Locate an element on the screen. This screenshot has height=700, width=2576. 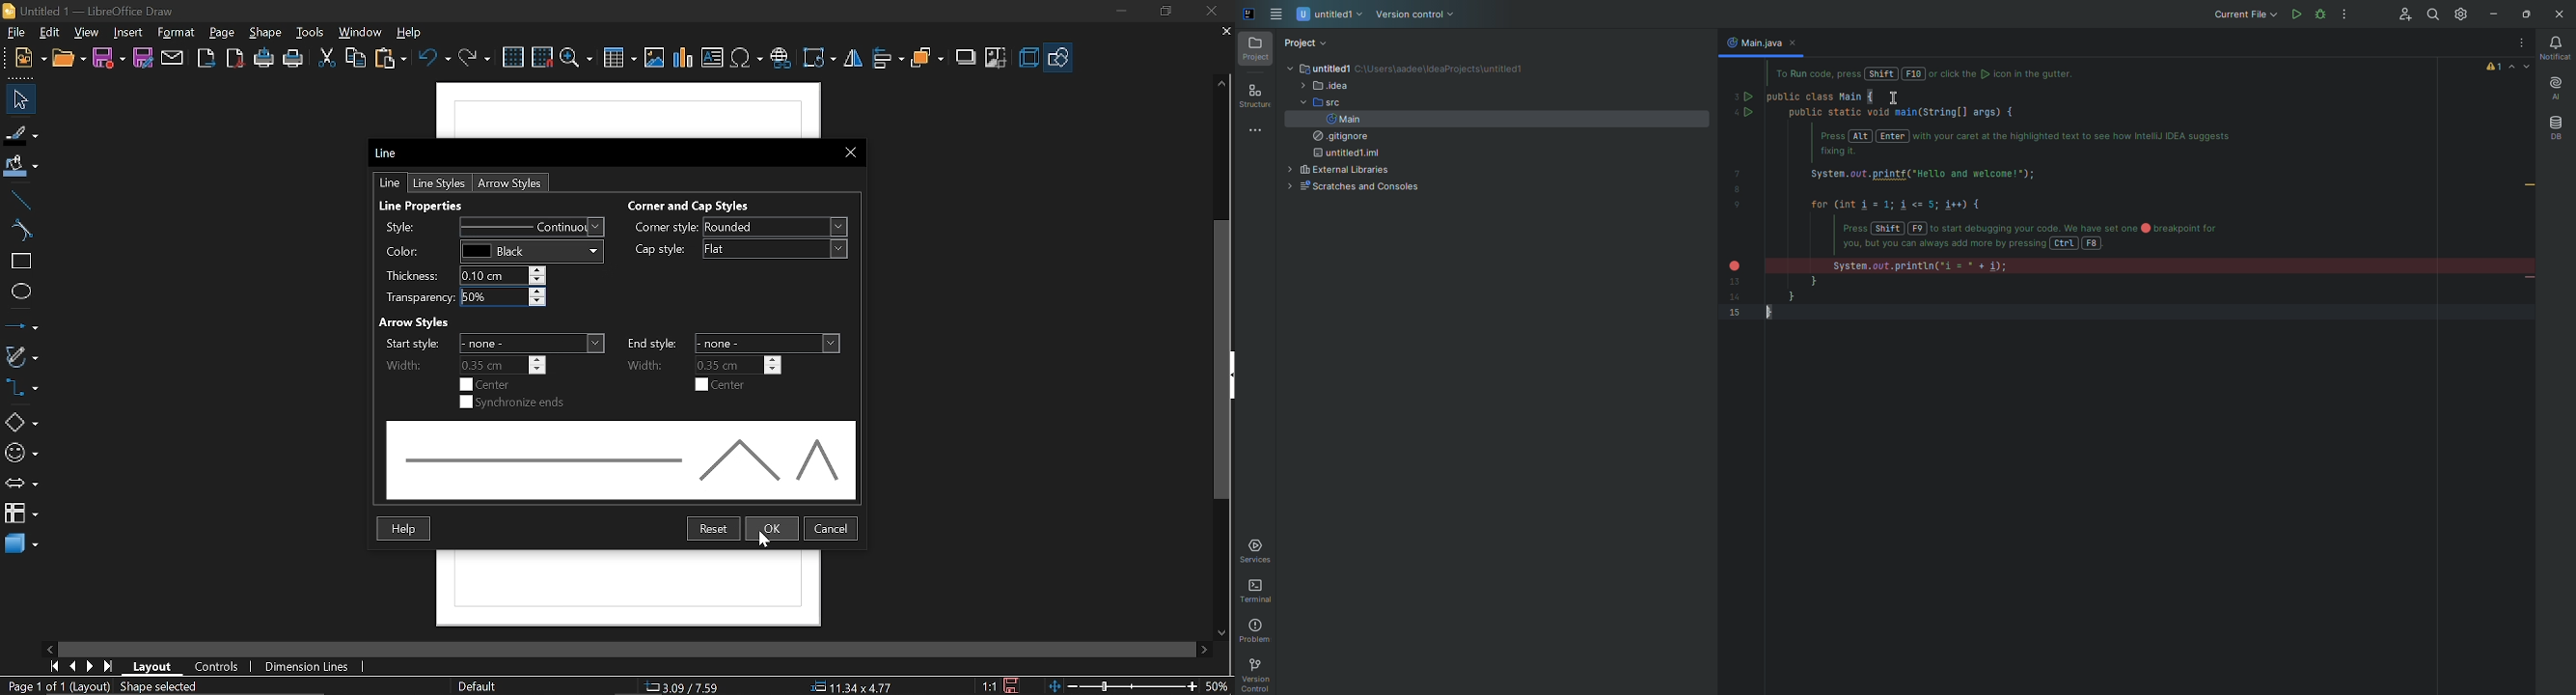
Co-ordinate is located at coordinates (687, 685).